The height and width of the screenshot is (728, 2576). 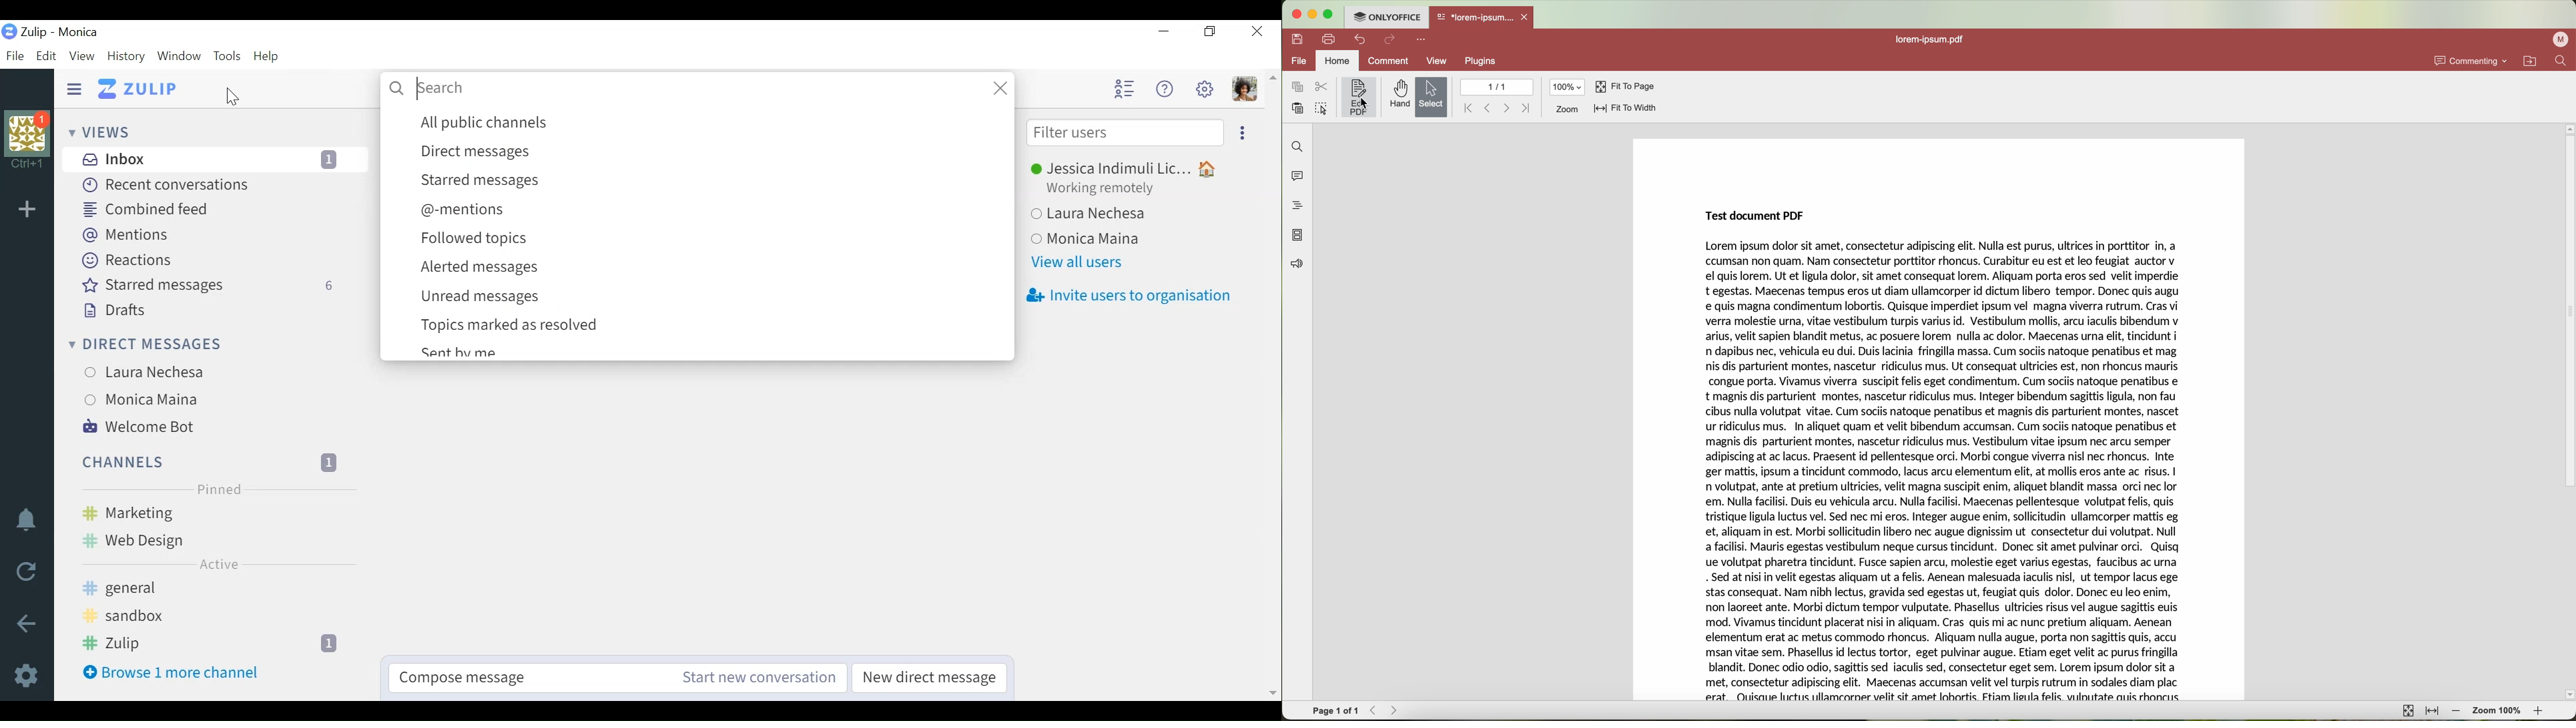 I want to click on more, so click(x=1246, y=134).